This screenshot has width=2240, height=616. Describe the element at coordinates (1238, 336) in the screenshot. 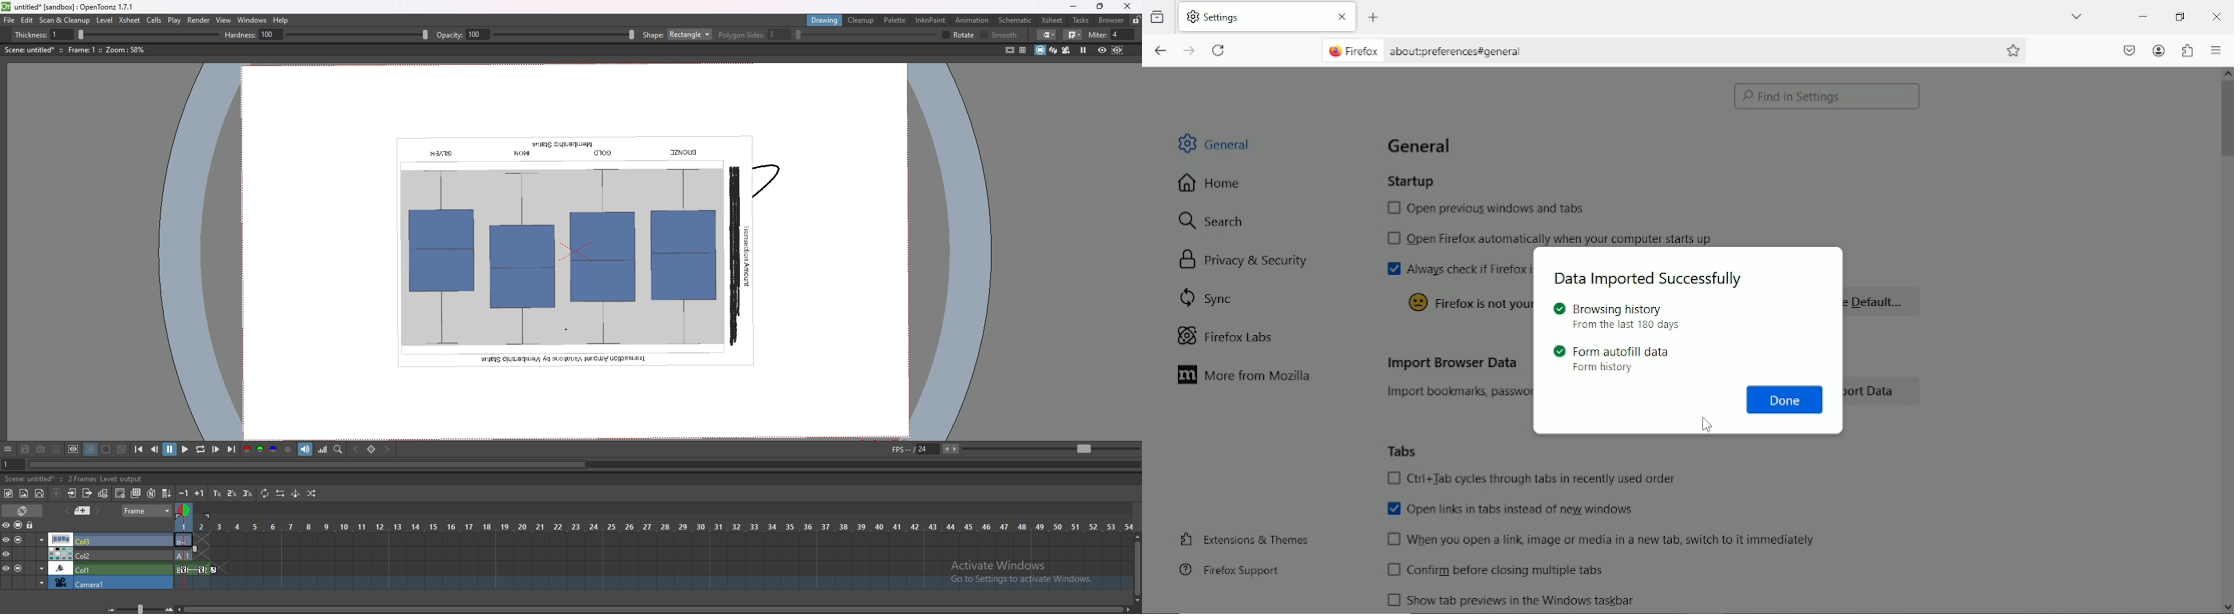

I see `Firefox labs` at that location.